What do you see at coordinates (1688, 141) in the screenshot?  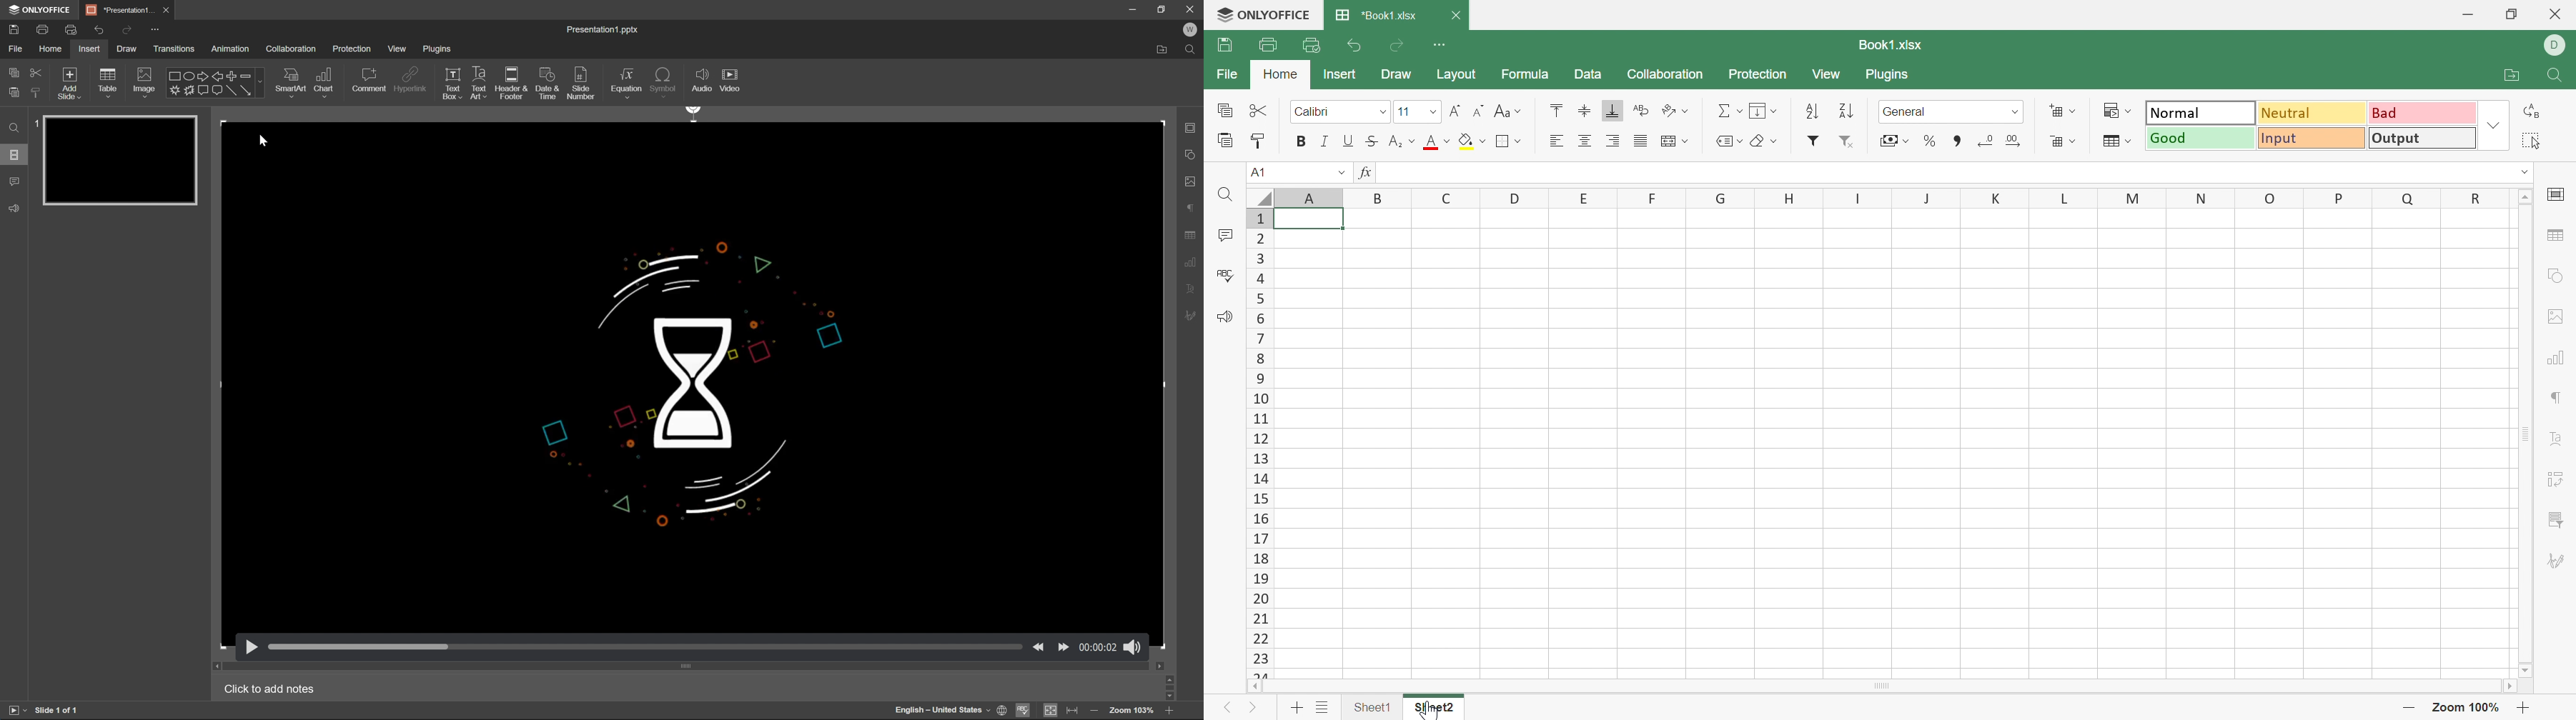 I see `Drop Down` at bounding box center [1688, 141].